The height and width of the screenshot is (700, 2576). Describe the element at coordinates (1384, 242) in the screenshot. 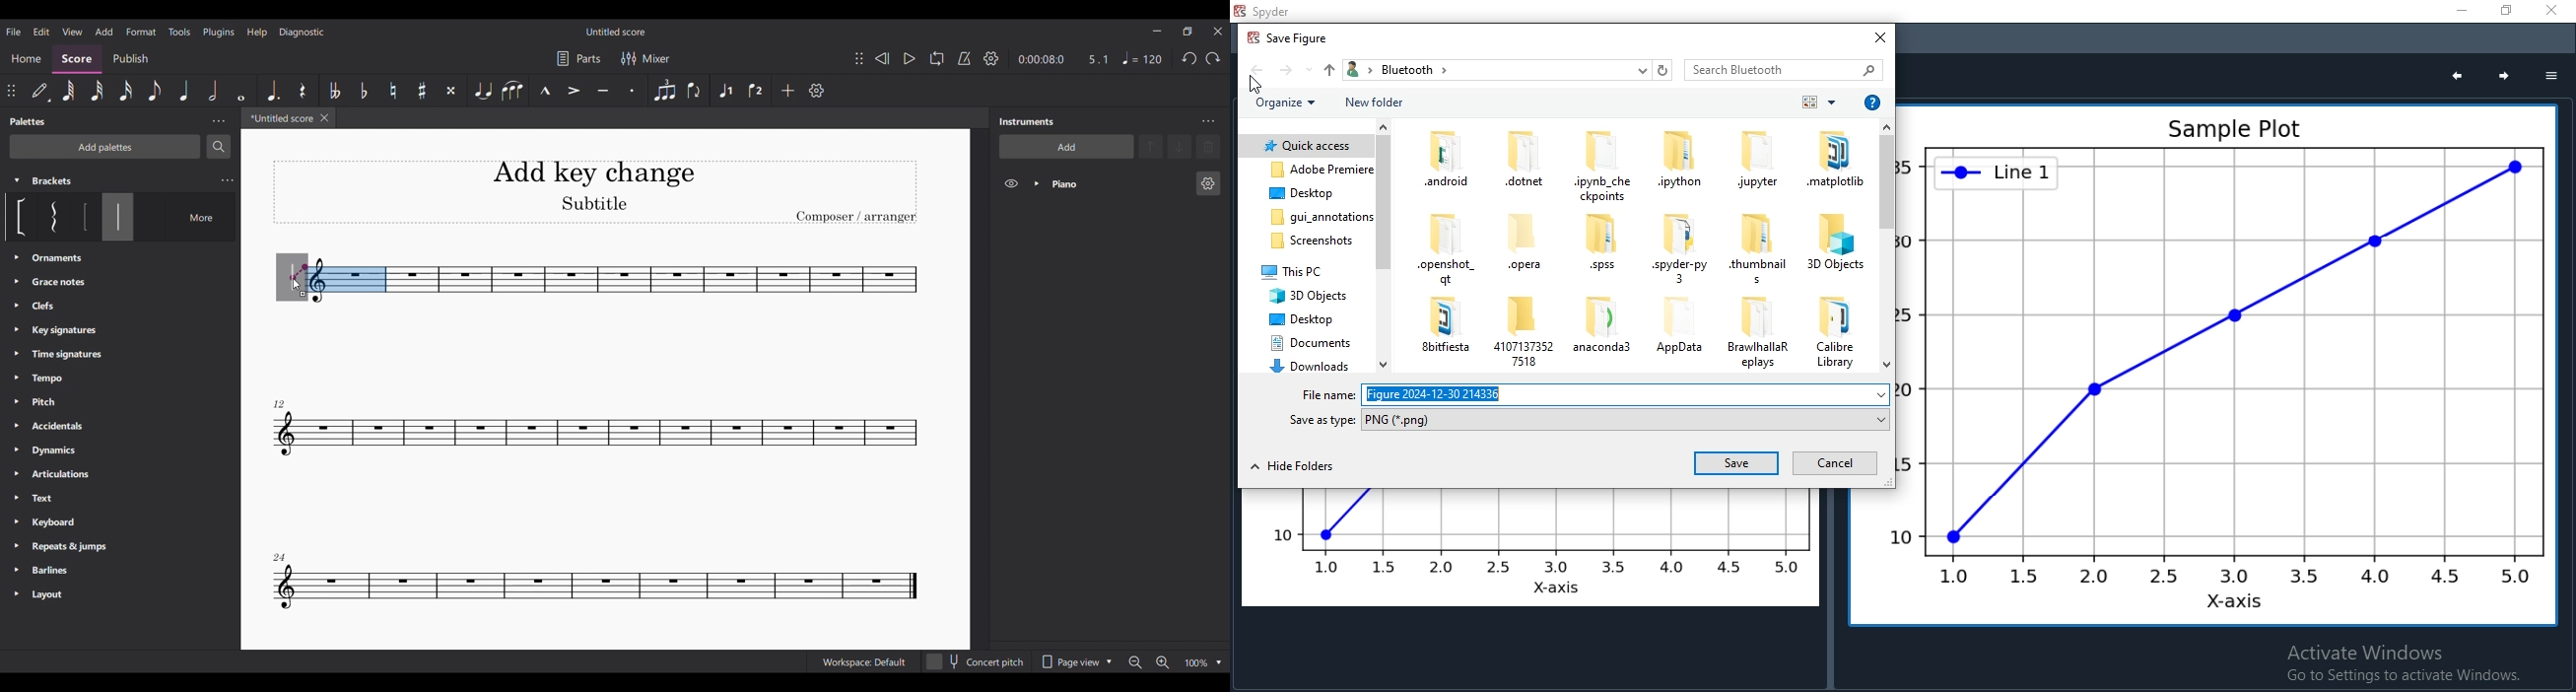

I see `scroll bar` at that location.